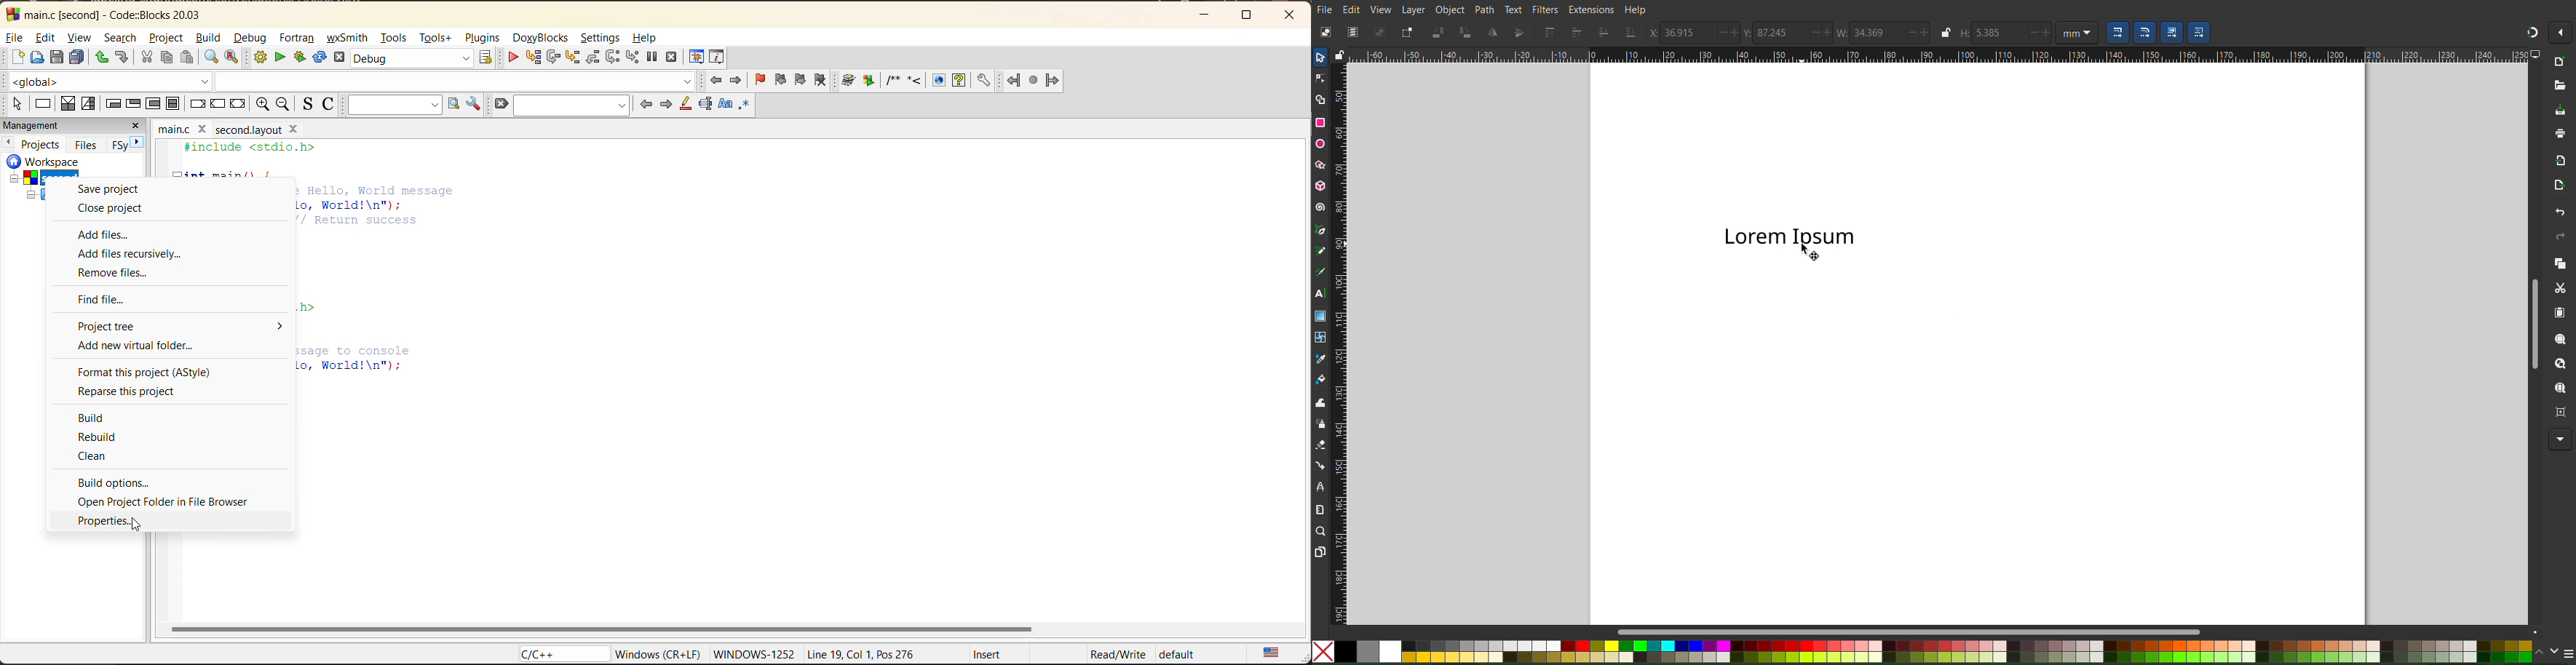  What do you see at coordinates (261, 103) in the screenshot?
I see `zoom in` at bounding box center [261, 103].